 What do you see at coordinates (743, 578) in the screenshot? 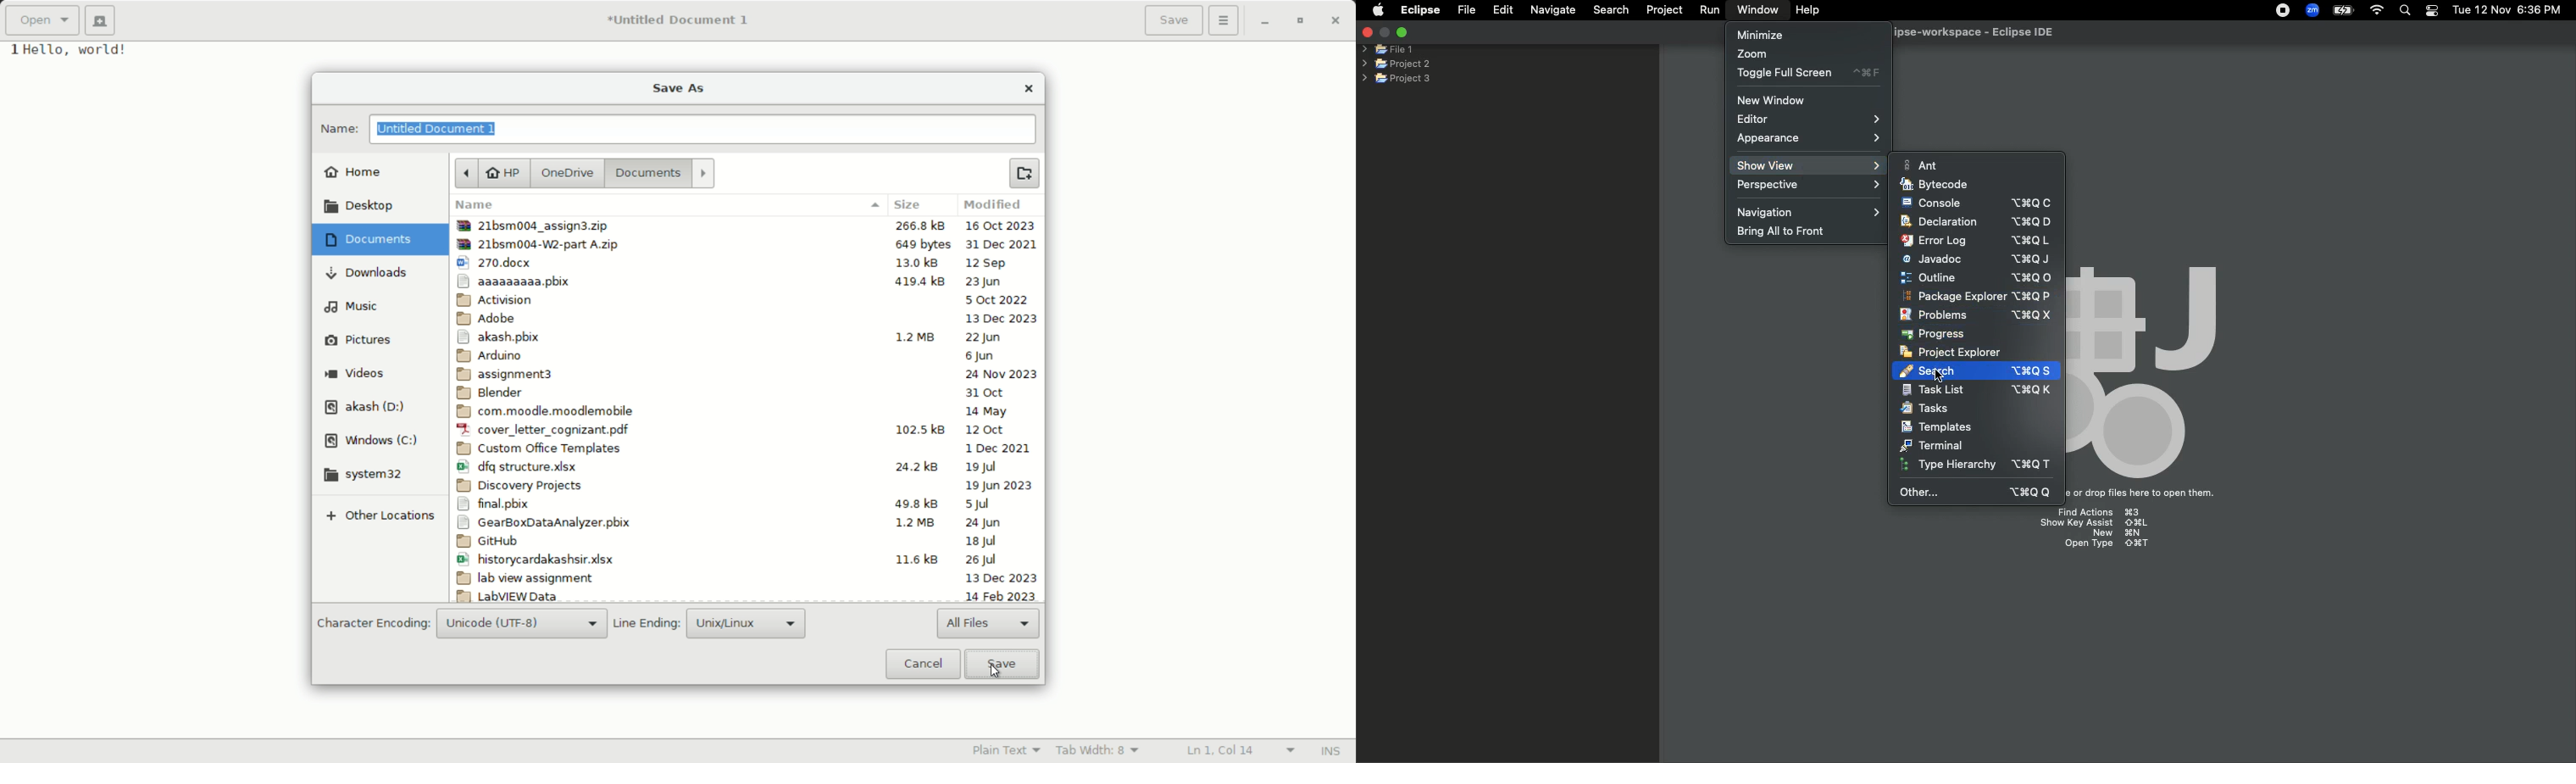
I see `File` at bounding box center [743, 578].